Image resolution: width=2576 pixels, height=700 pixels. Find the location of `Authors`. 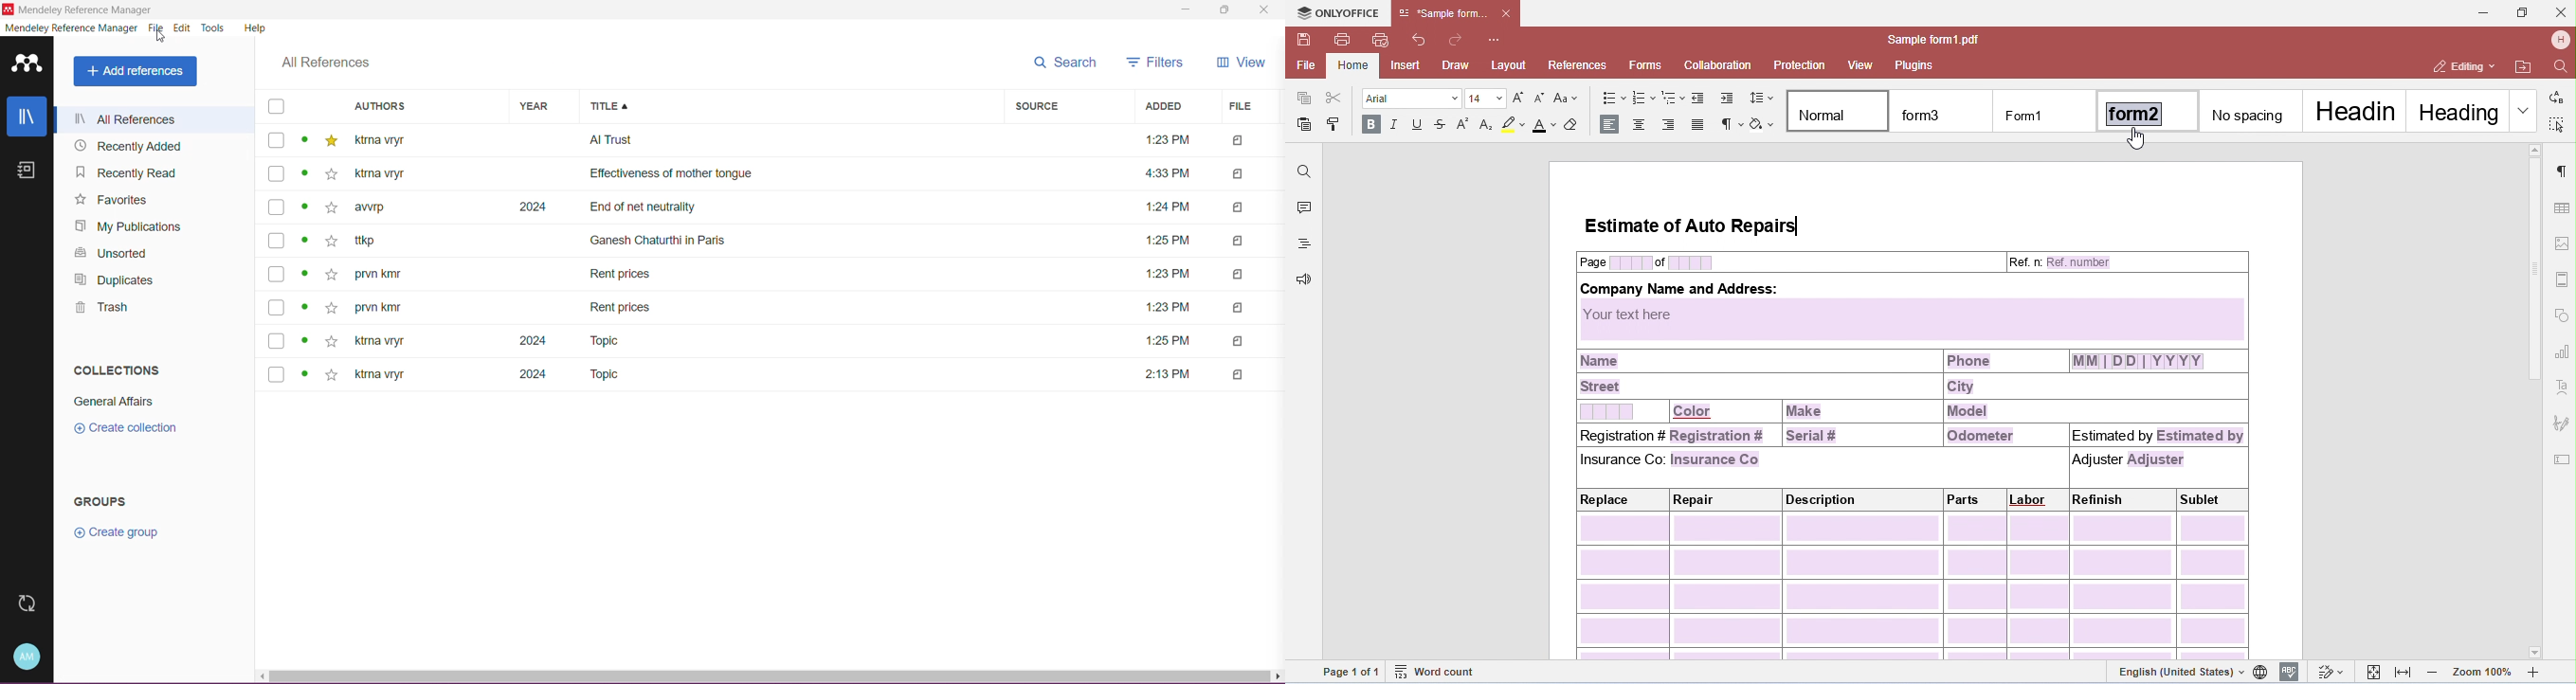

Authors is located at coordinates (428, 106).